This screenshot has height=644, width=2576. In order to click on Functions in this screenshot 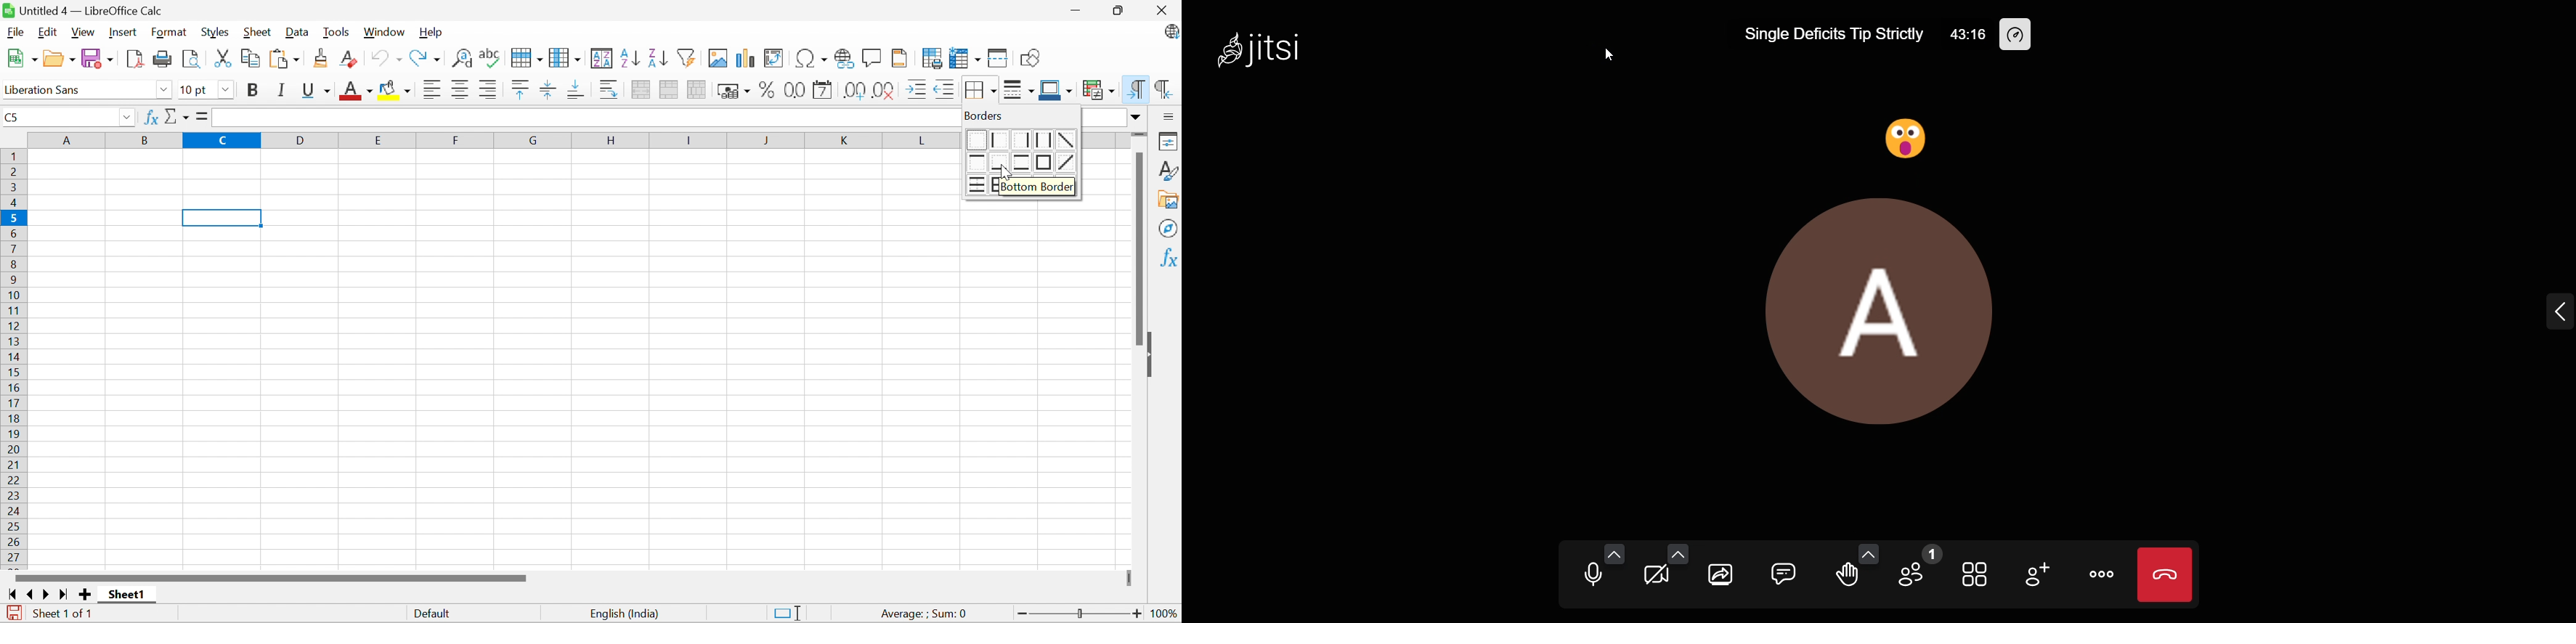, I will do `click(1169, 257)`.